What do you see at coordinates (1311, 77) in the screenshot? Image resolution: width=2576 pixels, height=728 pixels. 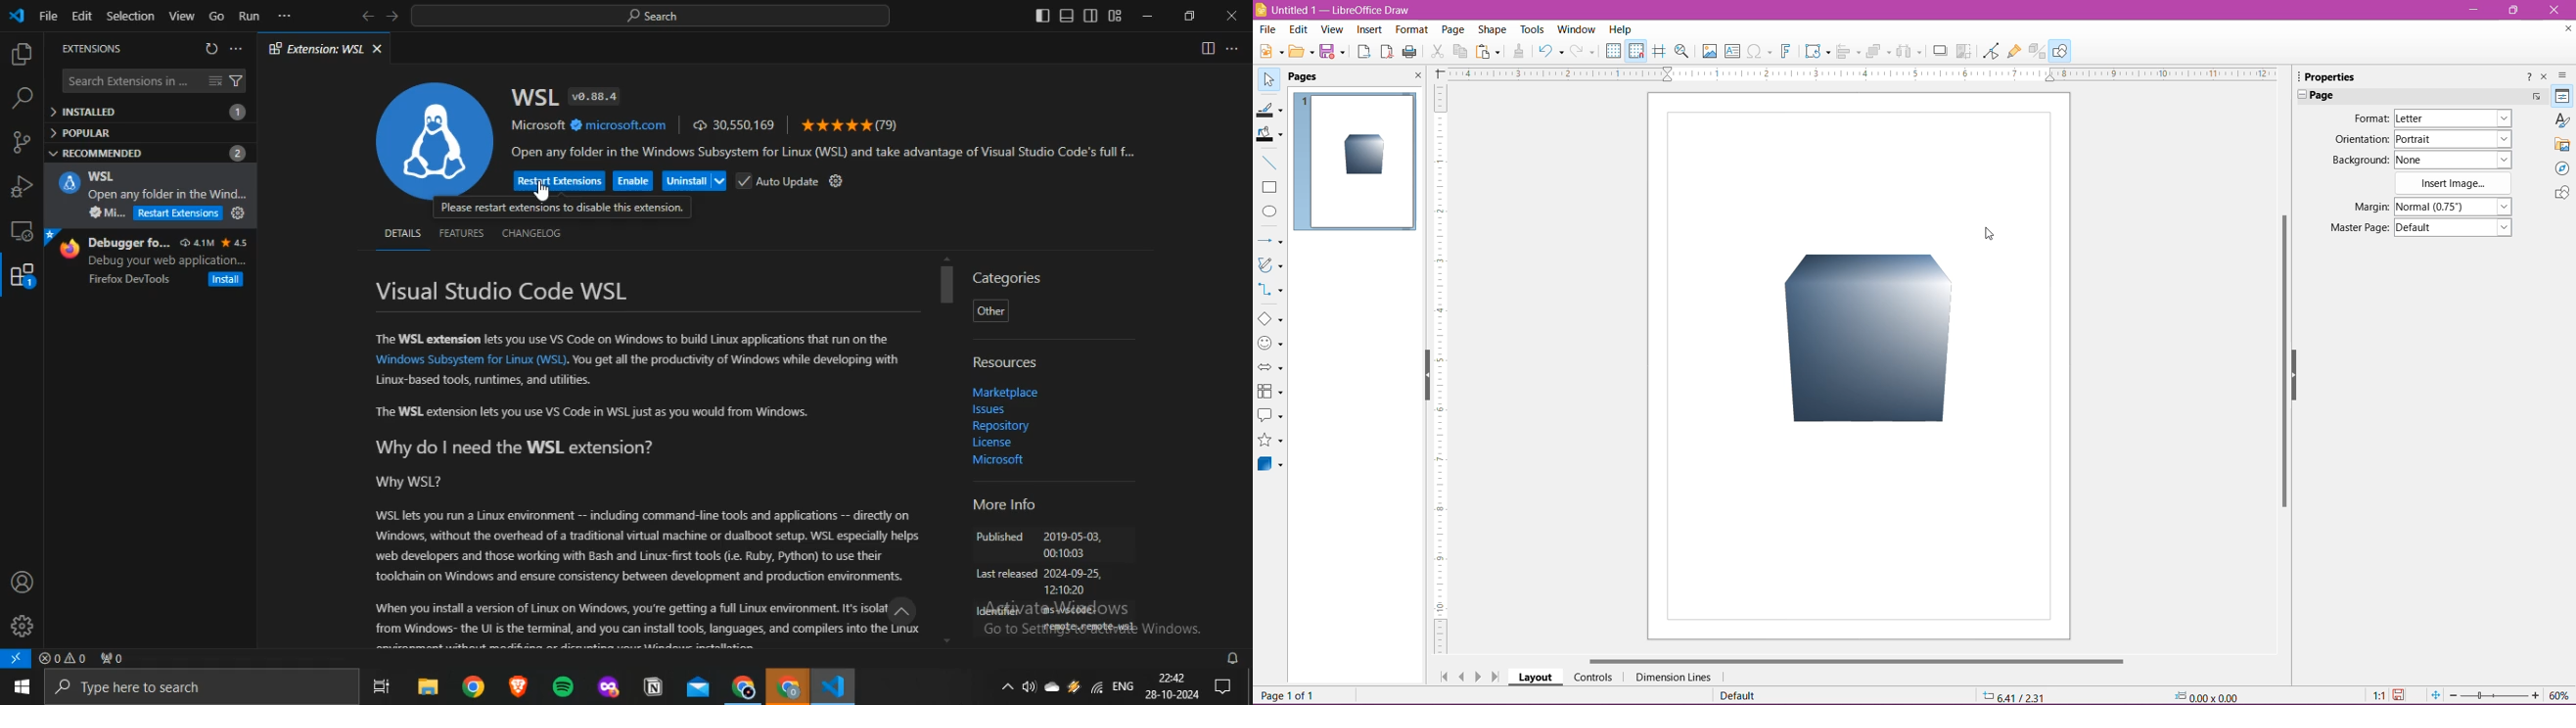 I see `Page` at bounding box center [1311, 77].